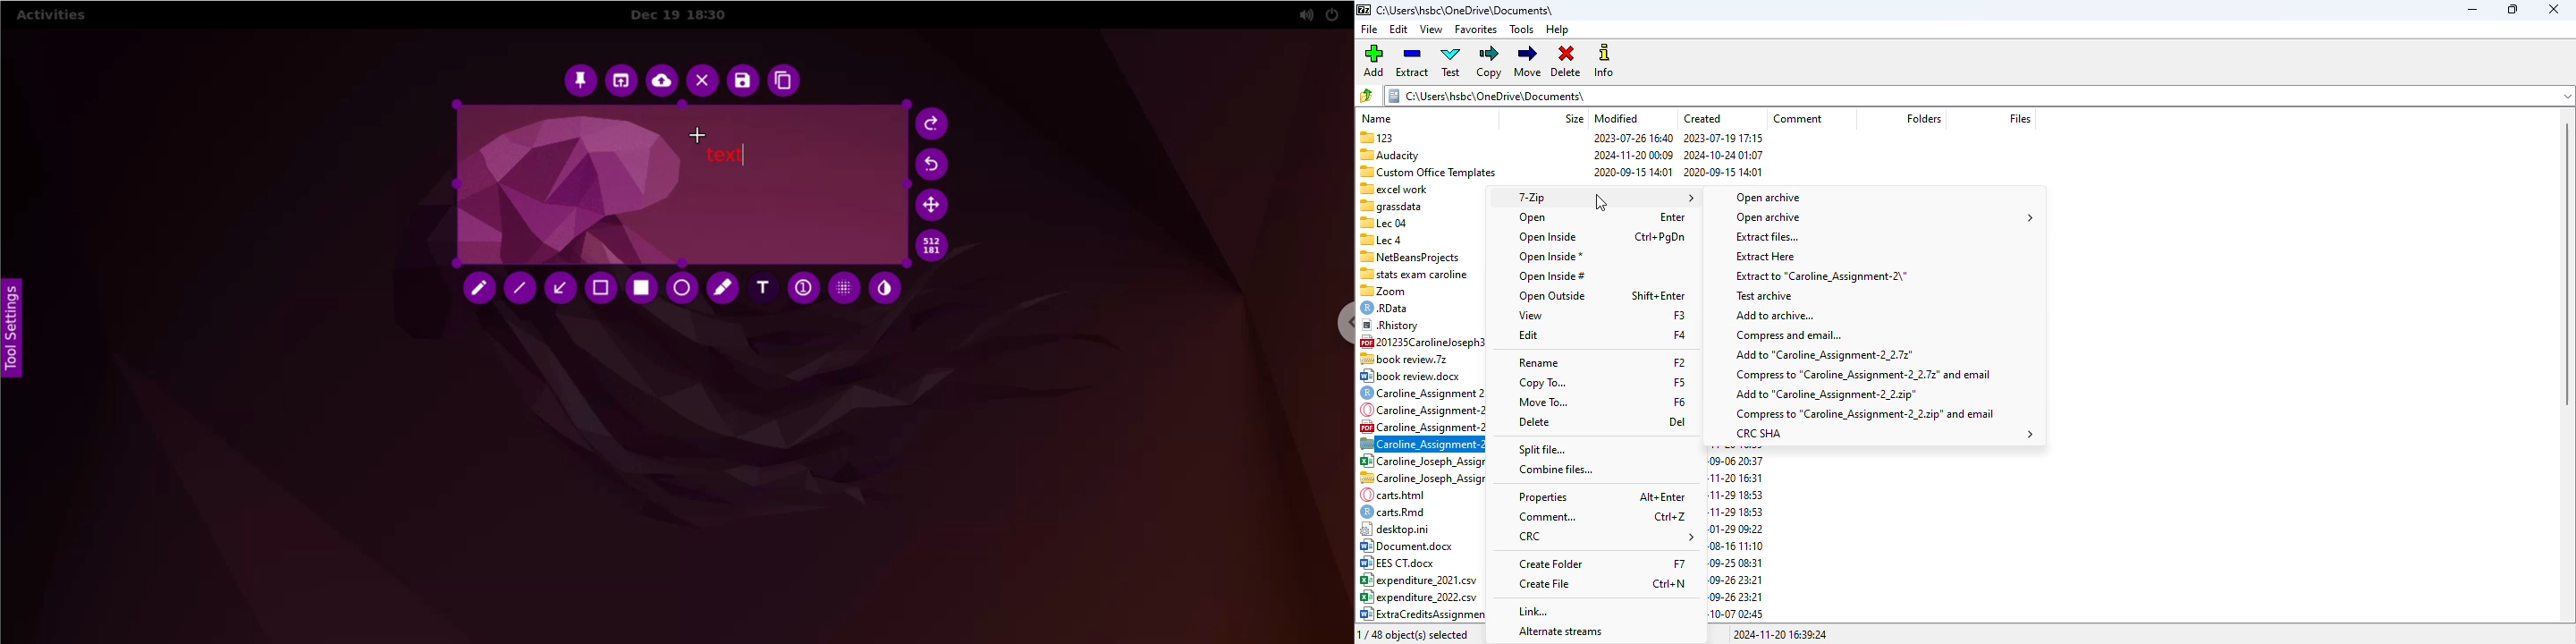 This screenshot has width=2576, height=644. Describe the element at coordinates (1775, 315) in the screenshot. I see `add to archive` at that location.